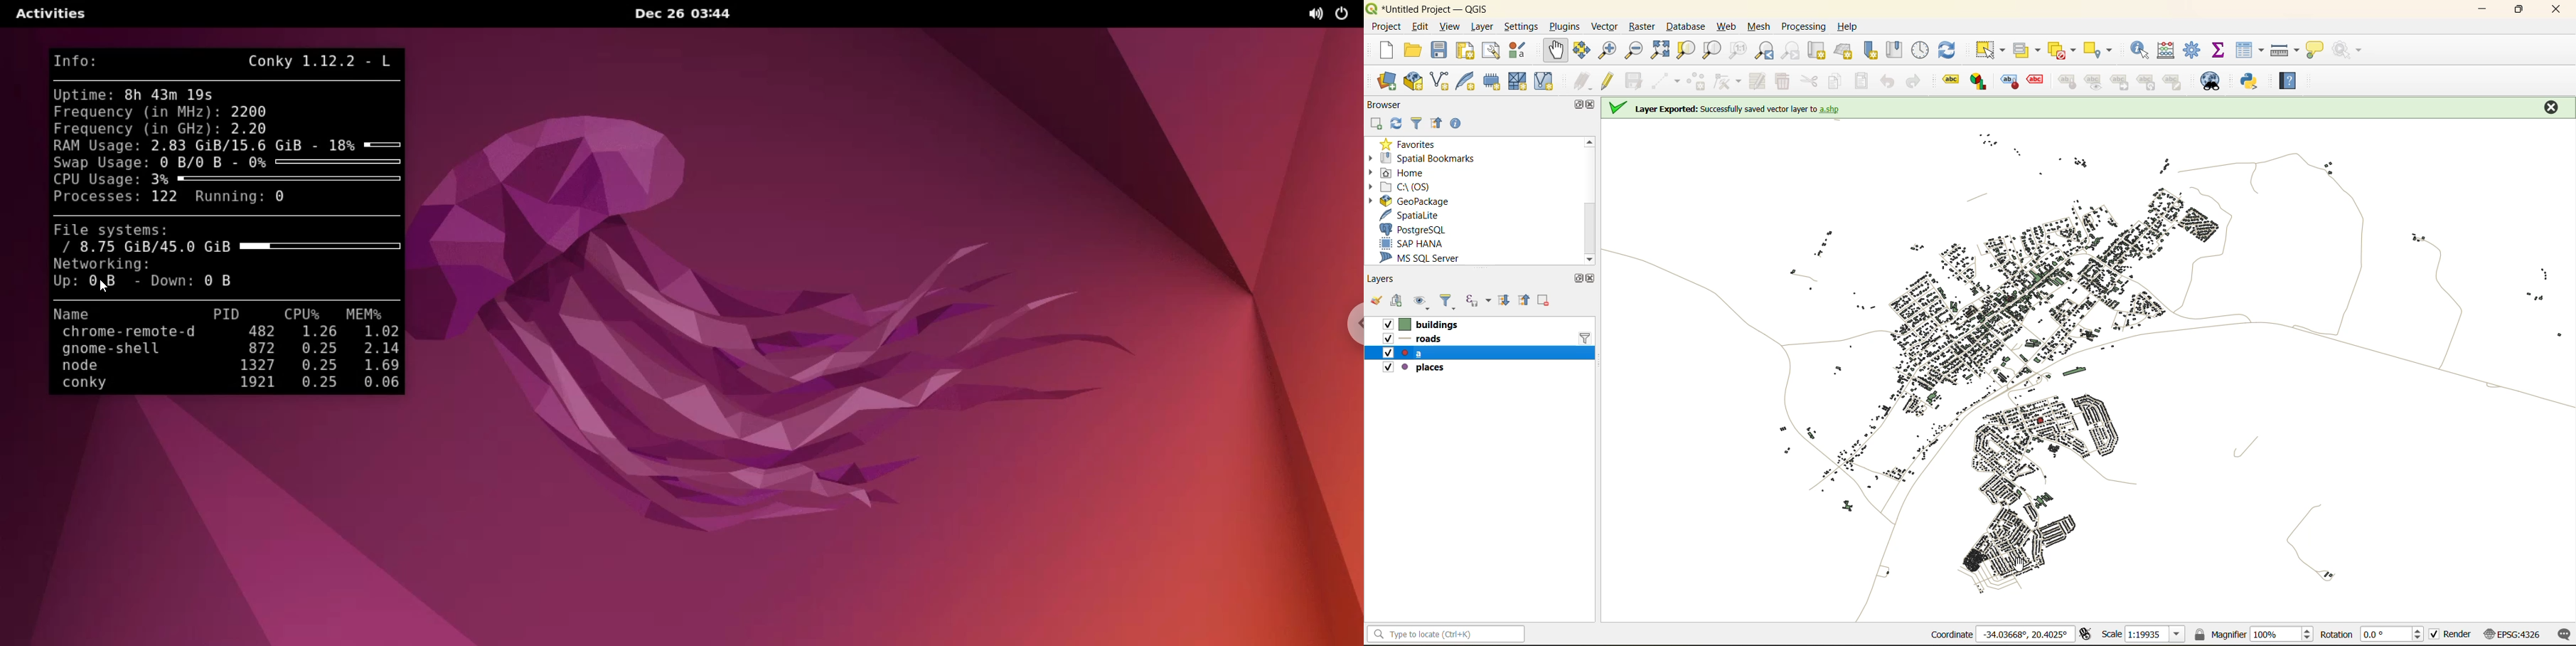  Describe the element at coordinates (1577, 105) in the screenshot. I see `maximize` at that location.